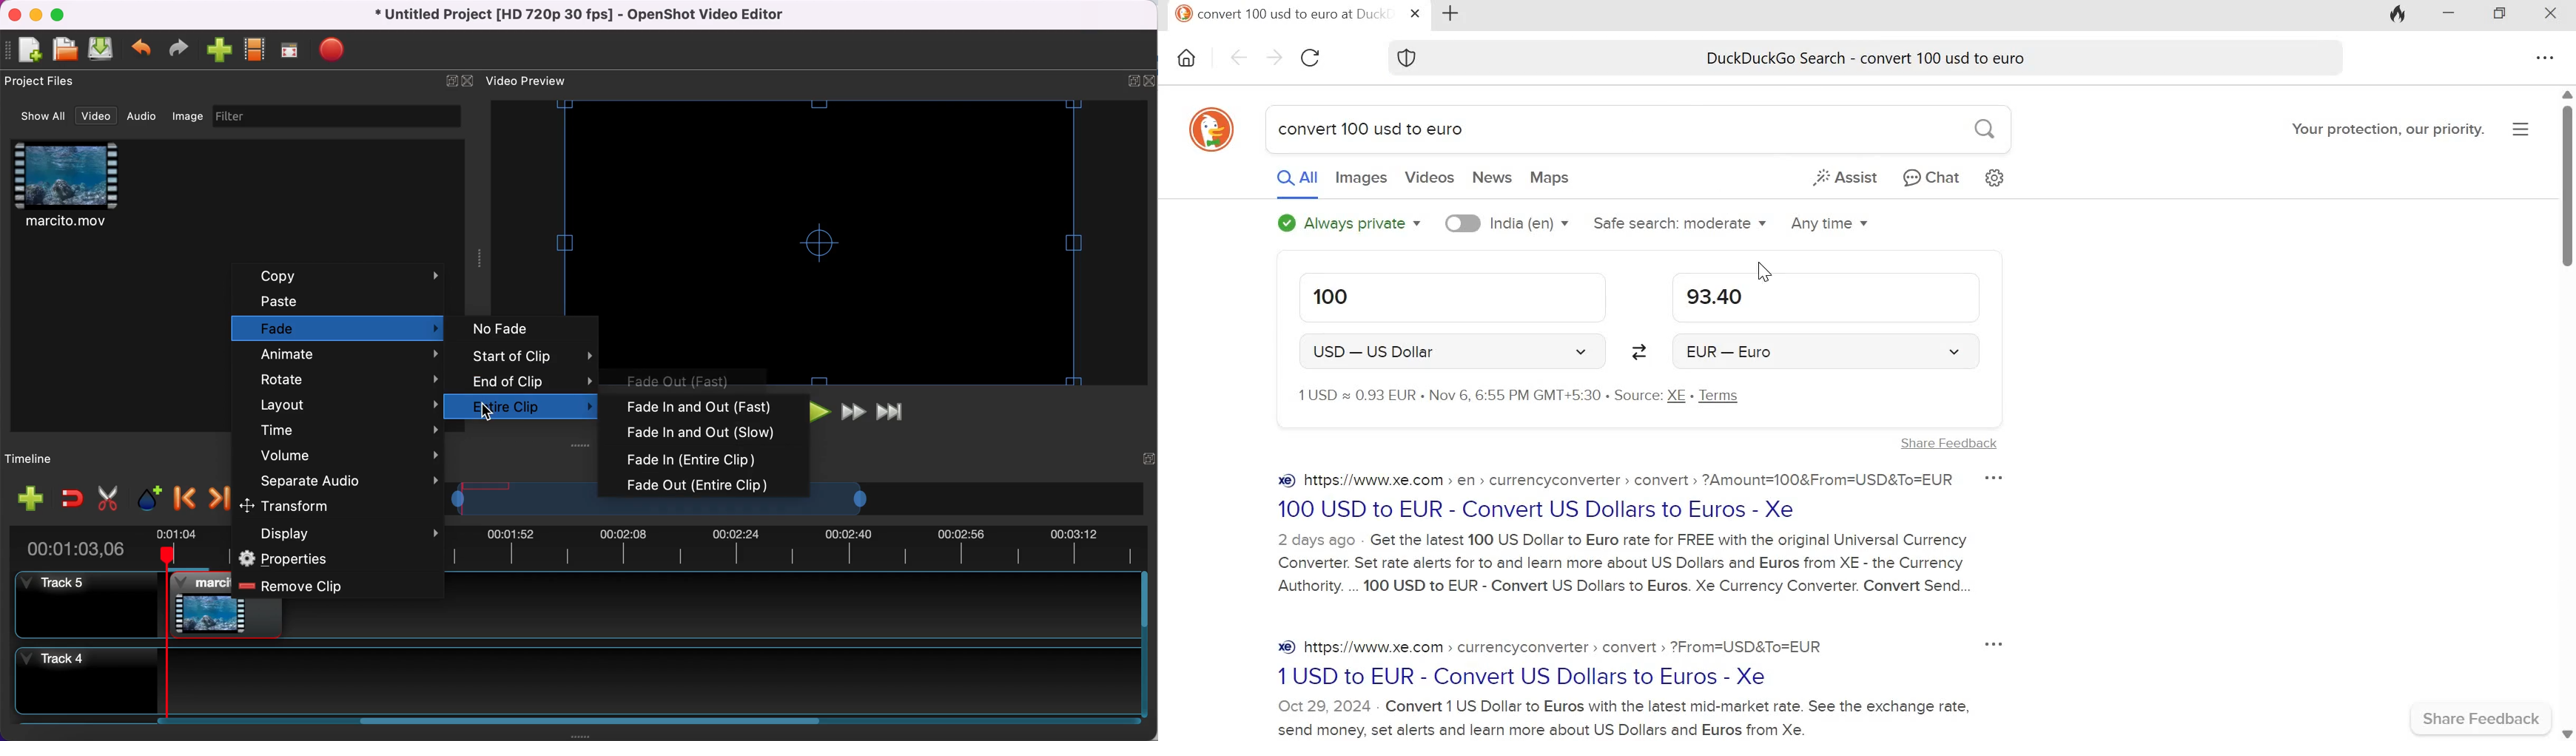  What do you see at coordinates (326, 560) in the screenshot?
I see `properties` at bounding box center [326, 560].